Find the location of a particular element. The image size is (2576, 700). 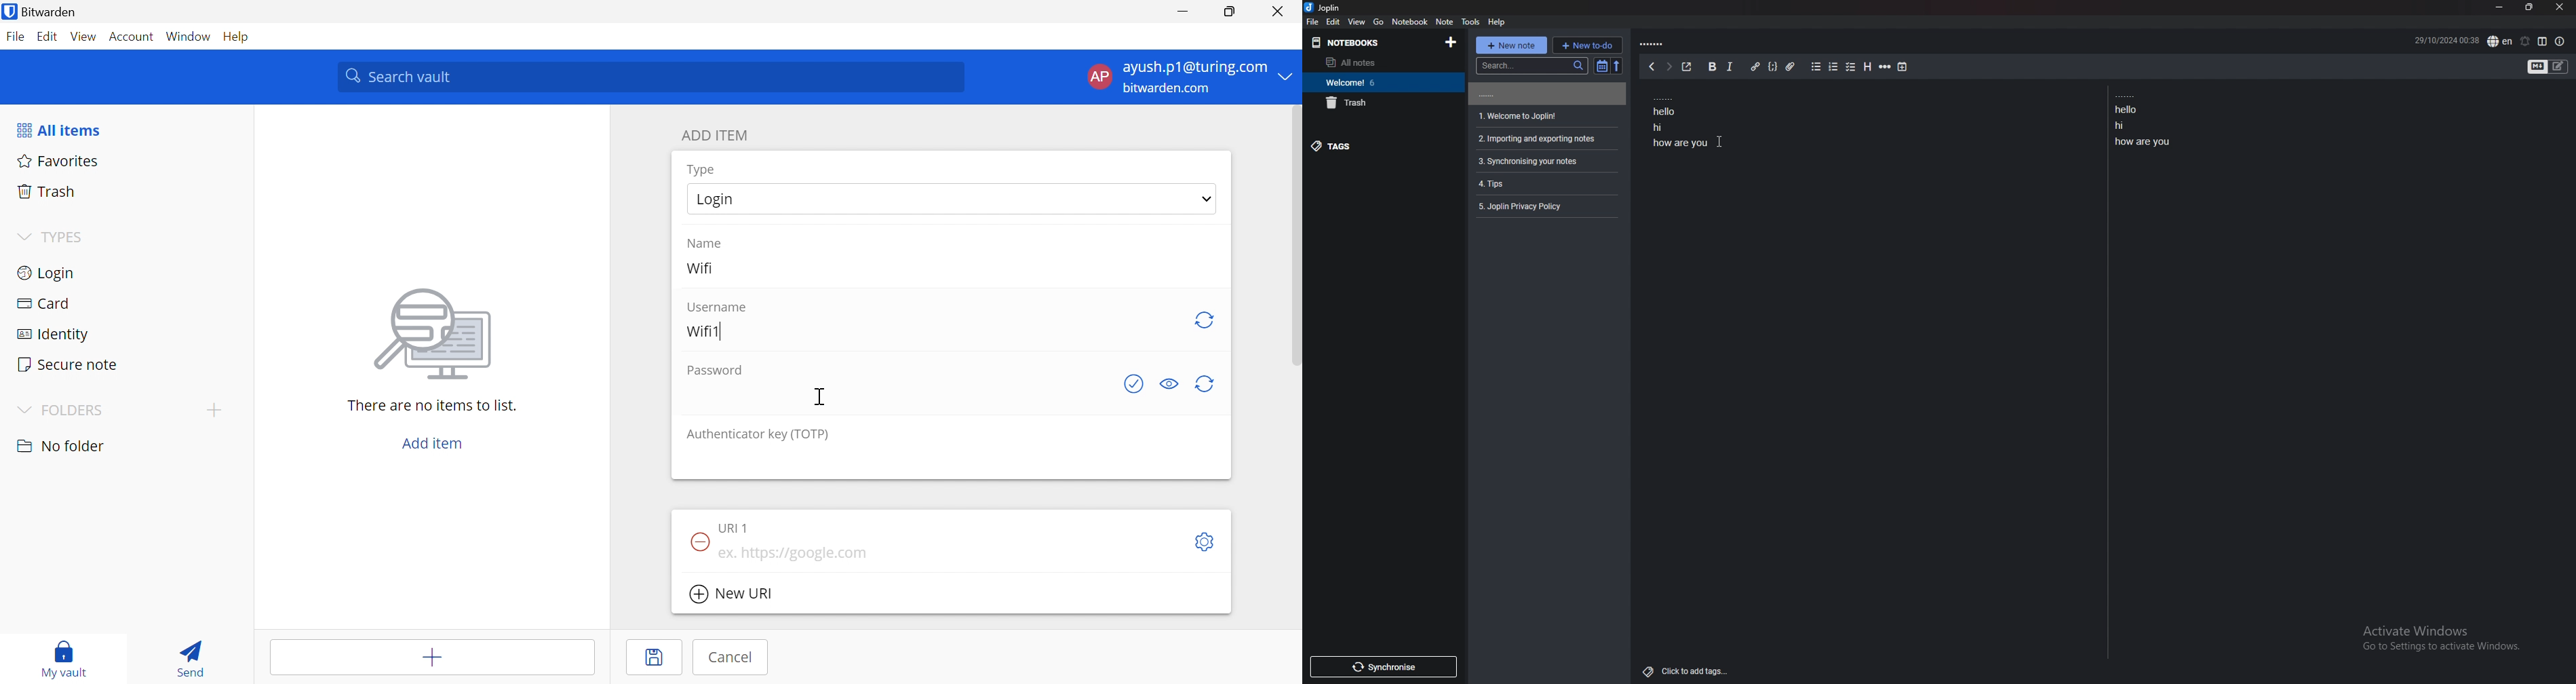

note is located at coordinates (1545, 161).